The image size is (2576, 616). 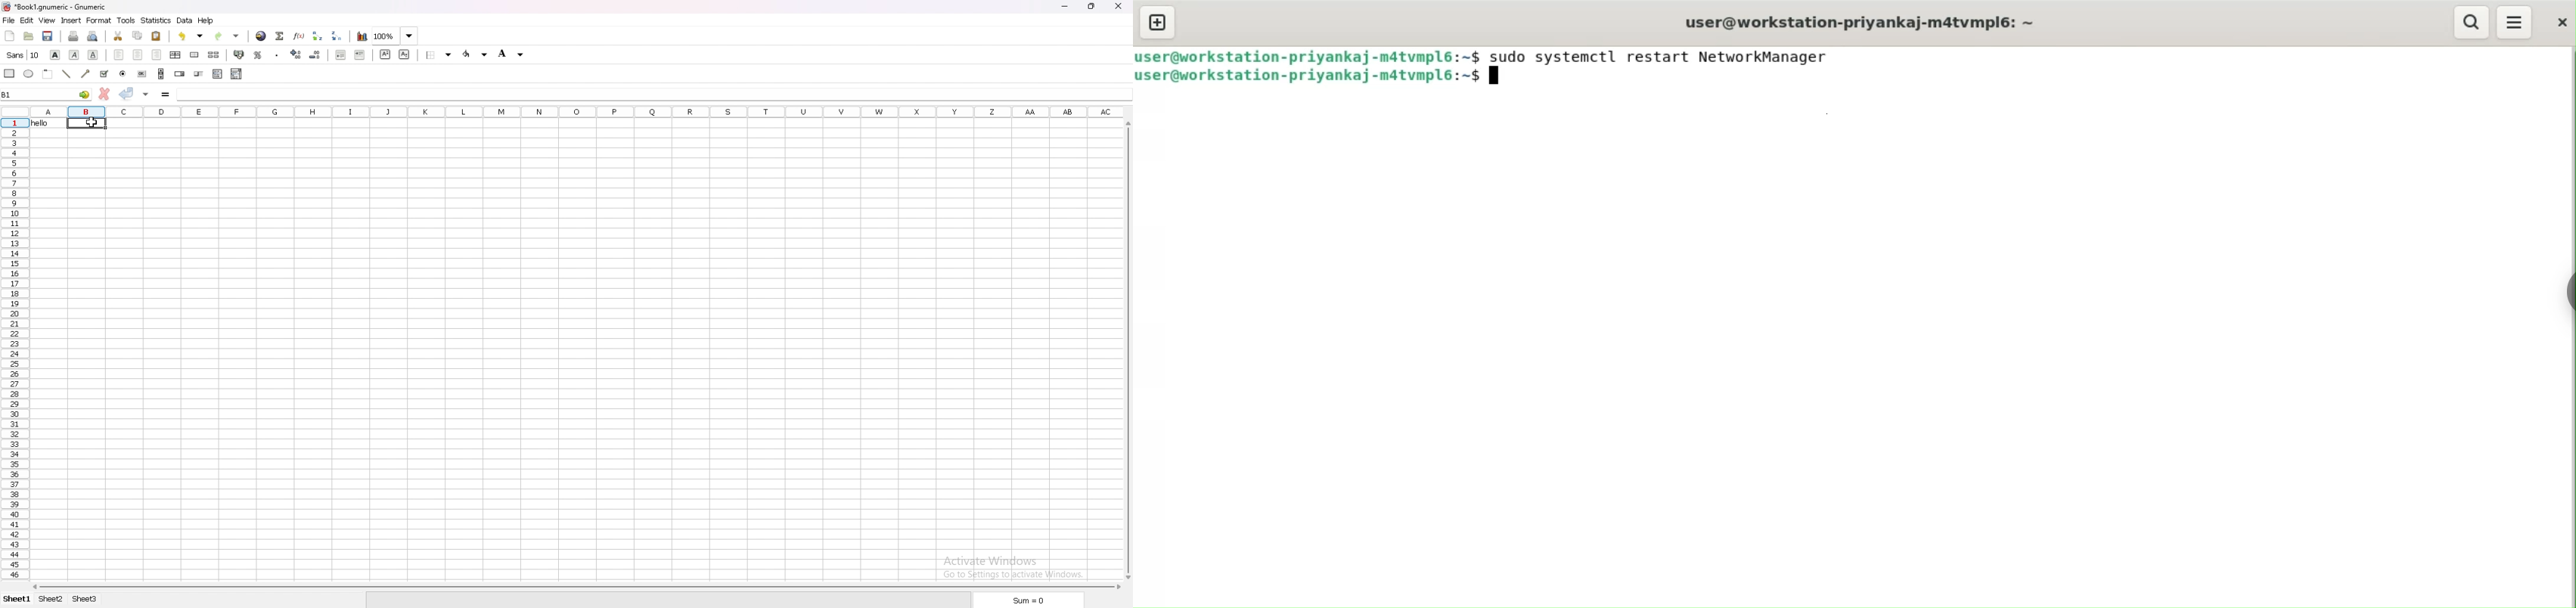 I want to click on menu, so click(x=2516, y=20).